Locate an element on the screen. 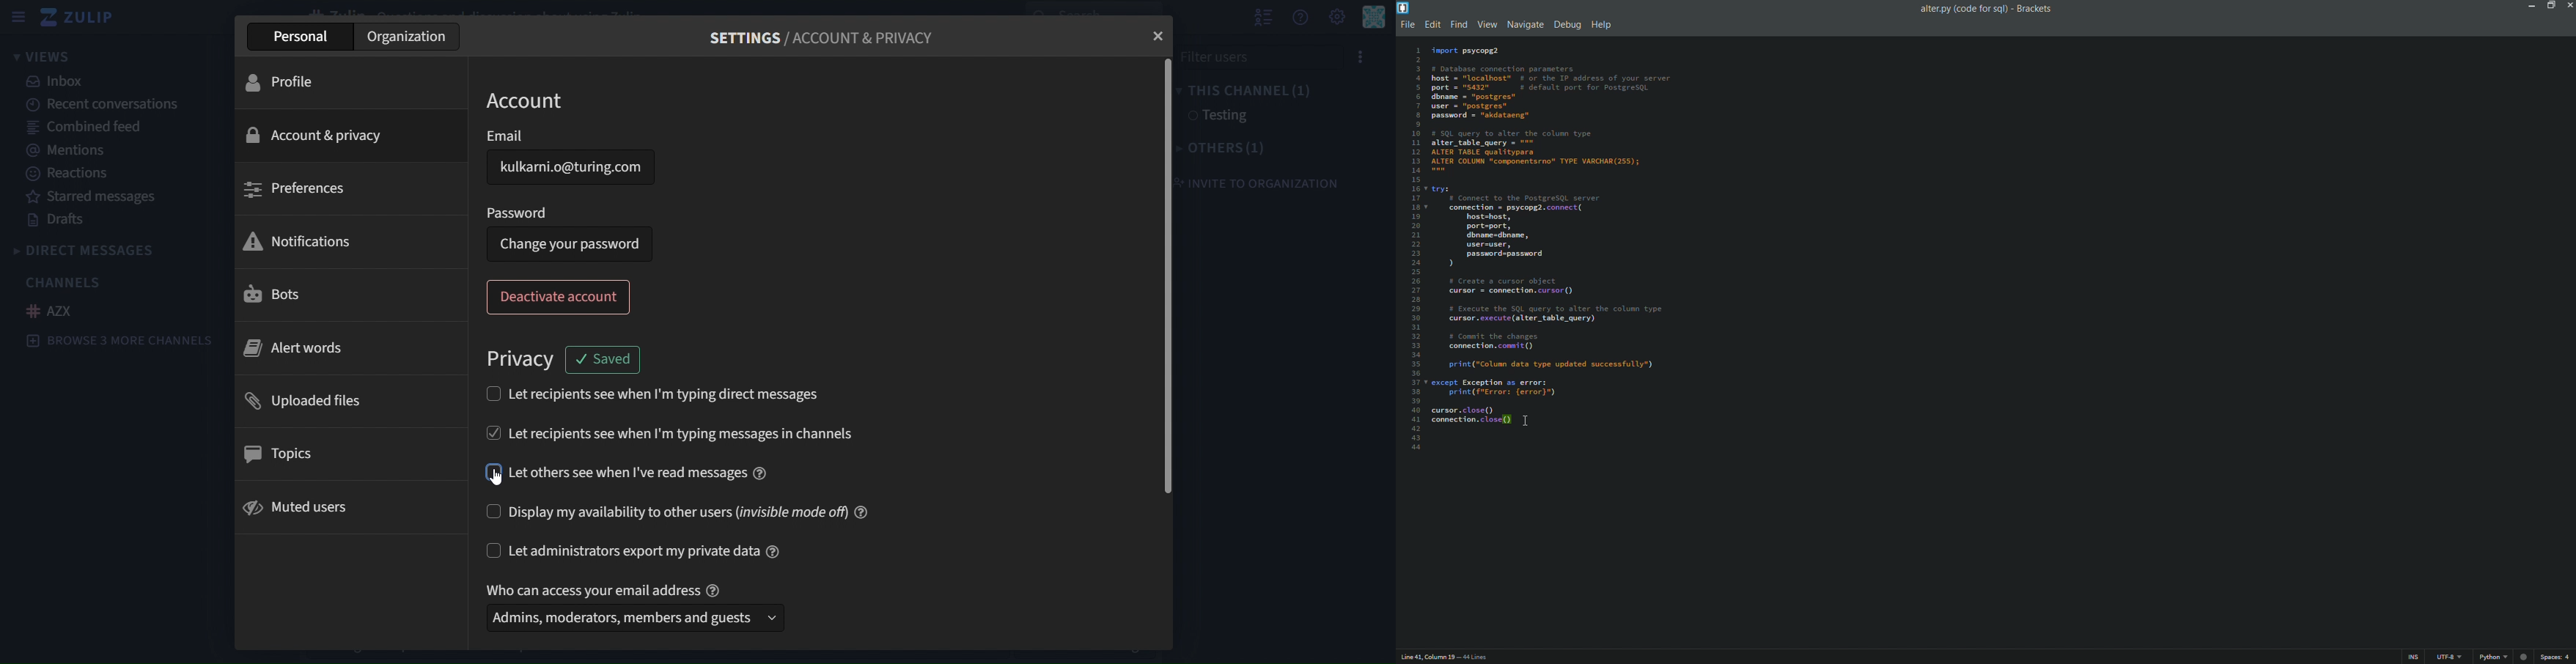 Image resolution: width=2576 pixels, height=672 pixels. cursor position is located at coordinates (1428, 656).